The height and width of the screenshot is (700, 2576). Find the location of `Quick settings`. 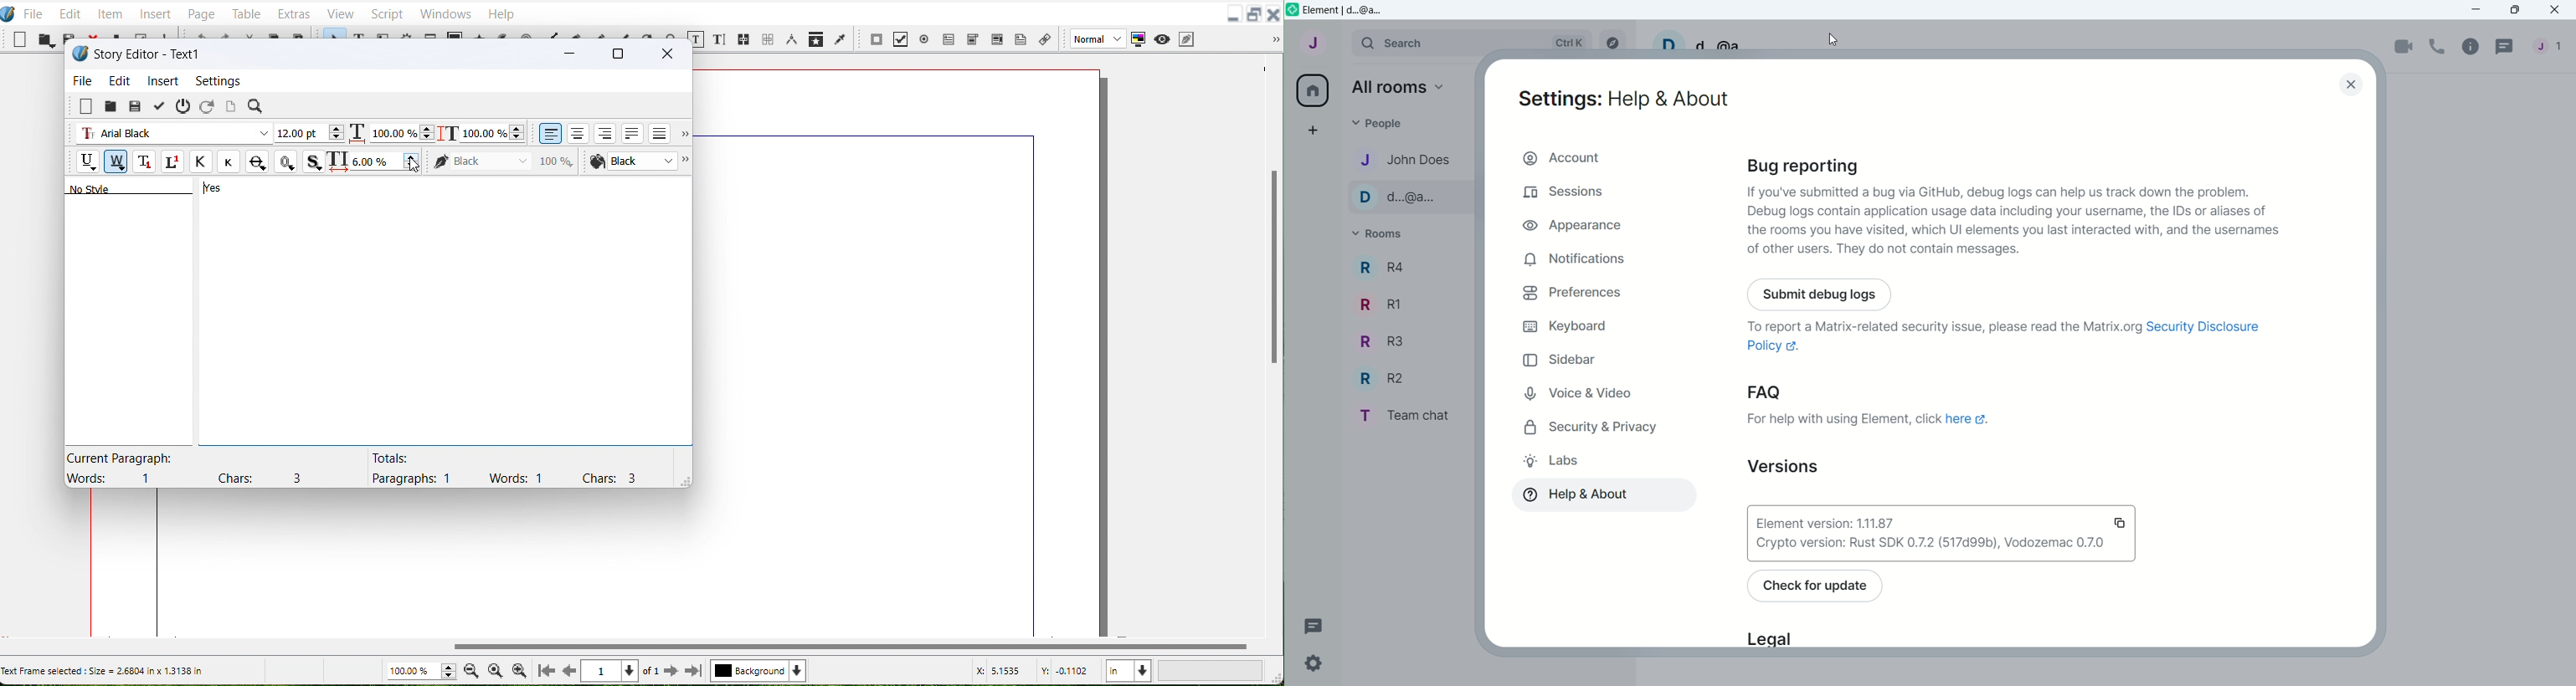

Quick settings is located at coordinates (1321, 662).